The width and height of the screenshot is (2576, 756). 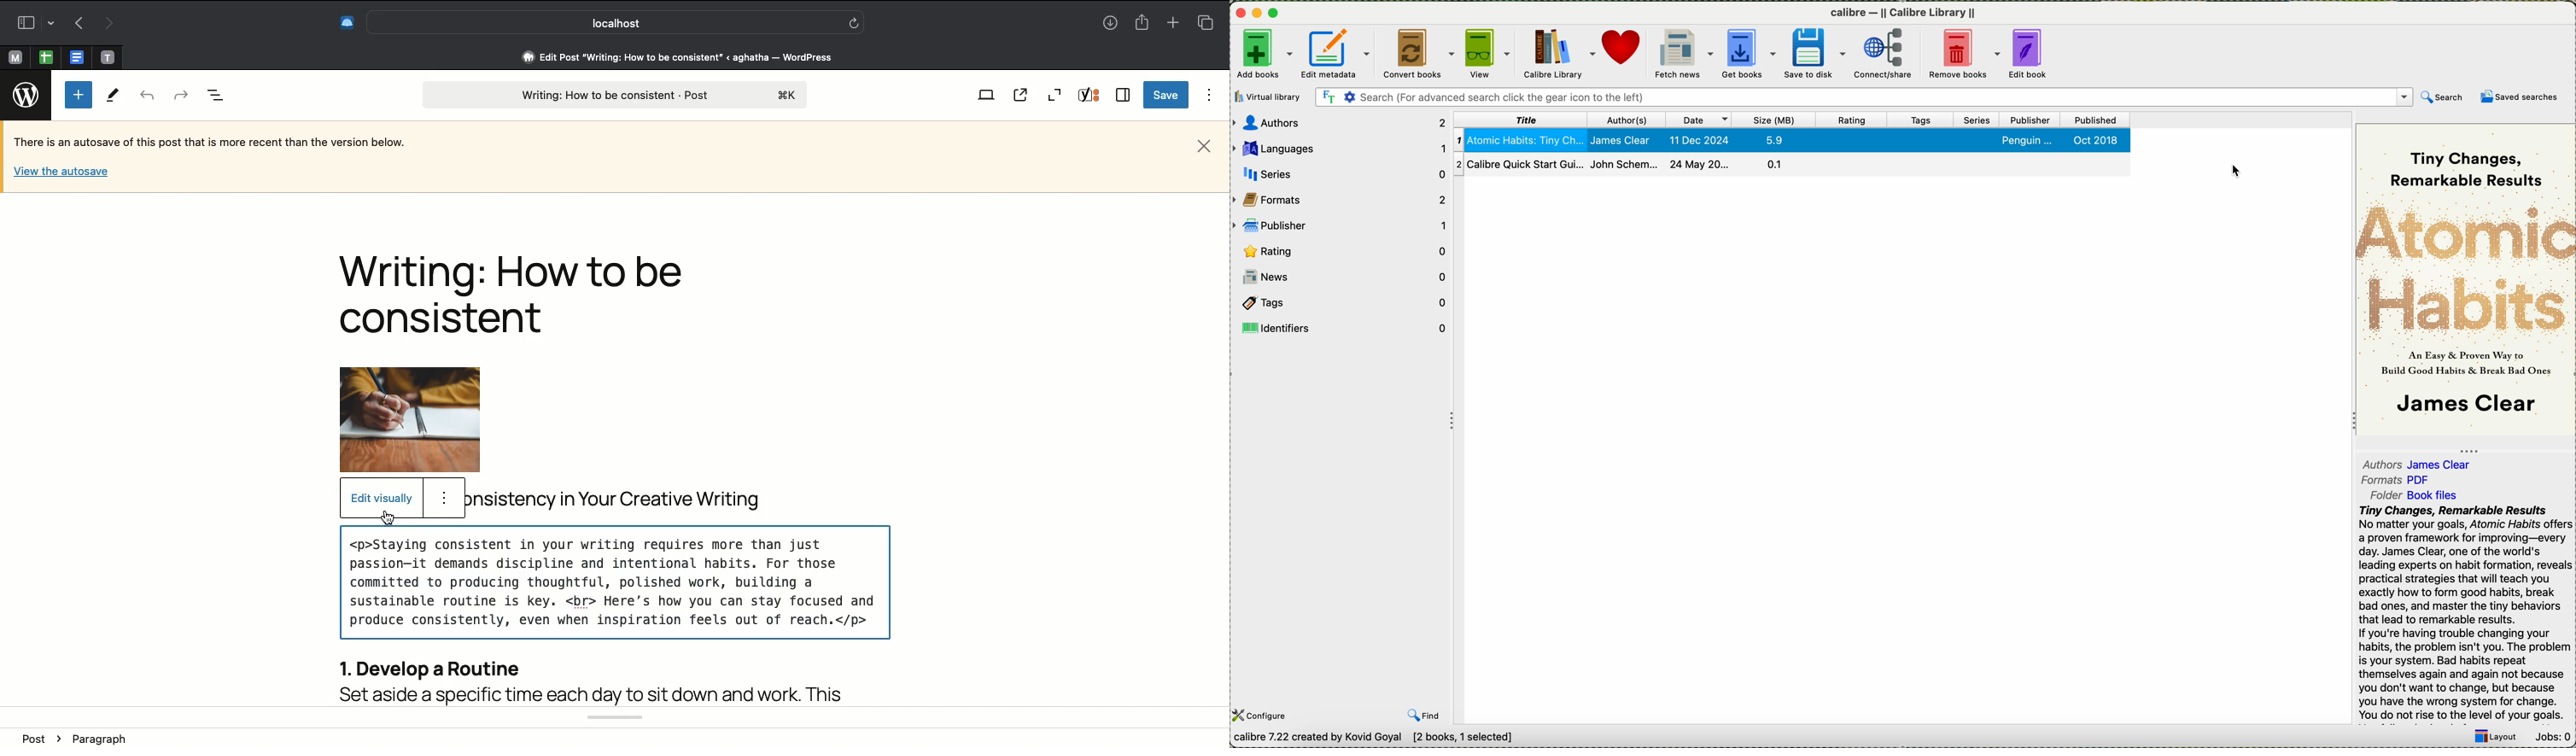 What do you see at coordinates (2464, 613) in the screenshot?
I see `book information` at bounding box center [2464, 613].